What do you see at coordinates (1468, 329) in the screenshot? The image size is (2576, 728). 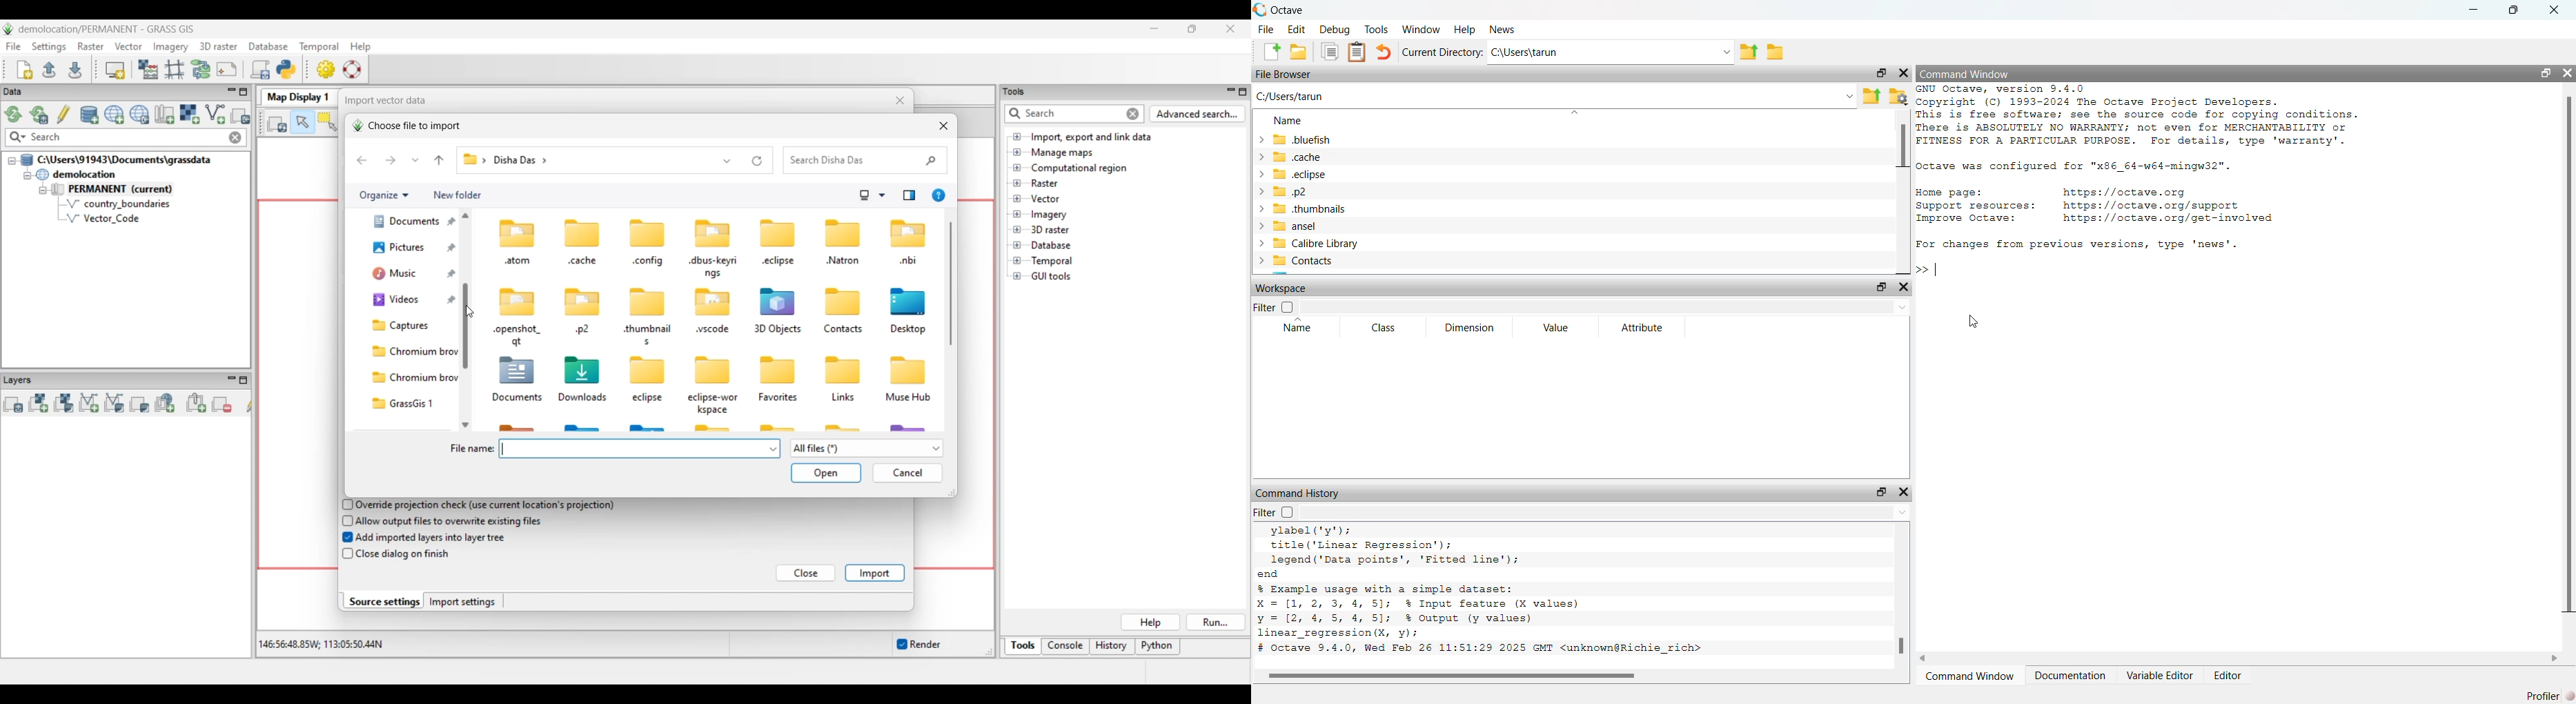 I see `dimension` at bounding box center [1468, 329].